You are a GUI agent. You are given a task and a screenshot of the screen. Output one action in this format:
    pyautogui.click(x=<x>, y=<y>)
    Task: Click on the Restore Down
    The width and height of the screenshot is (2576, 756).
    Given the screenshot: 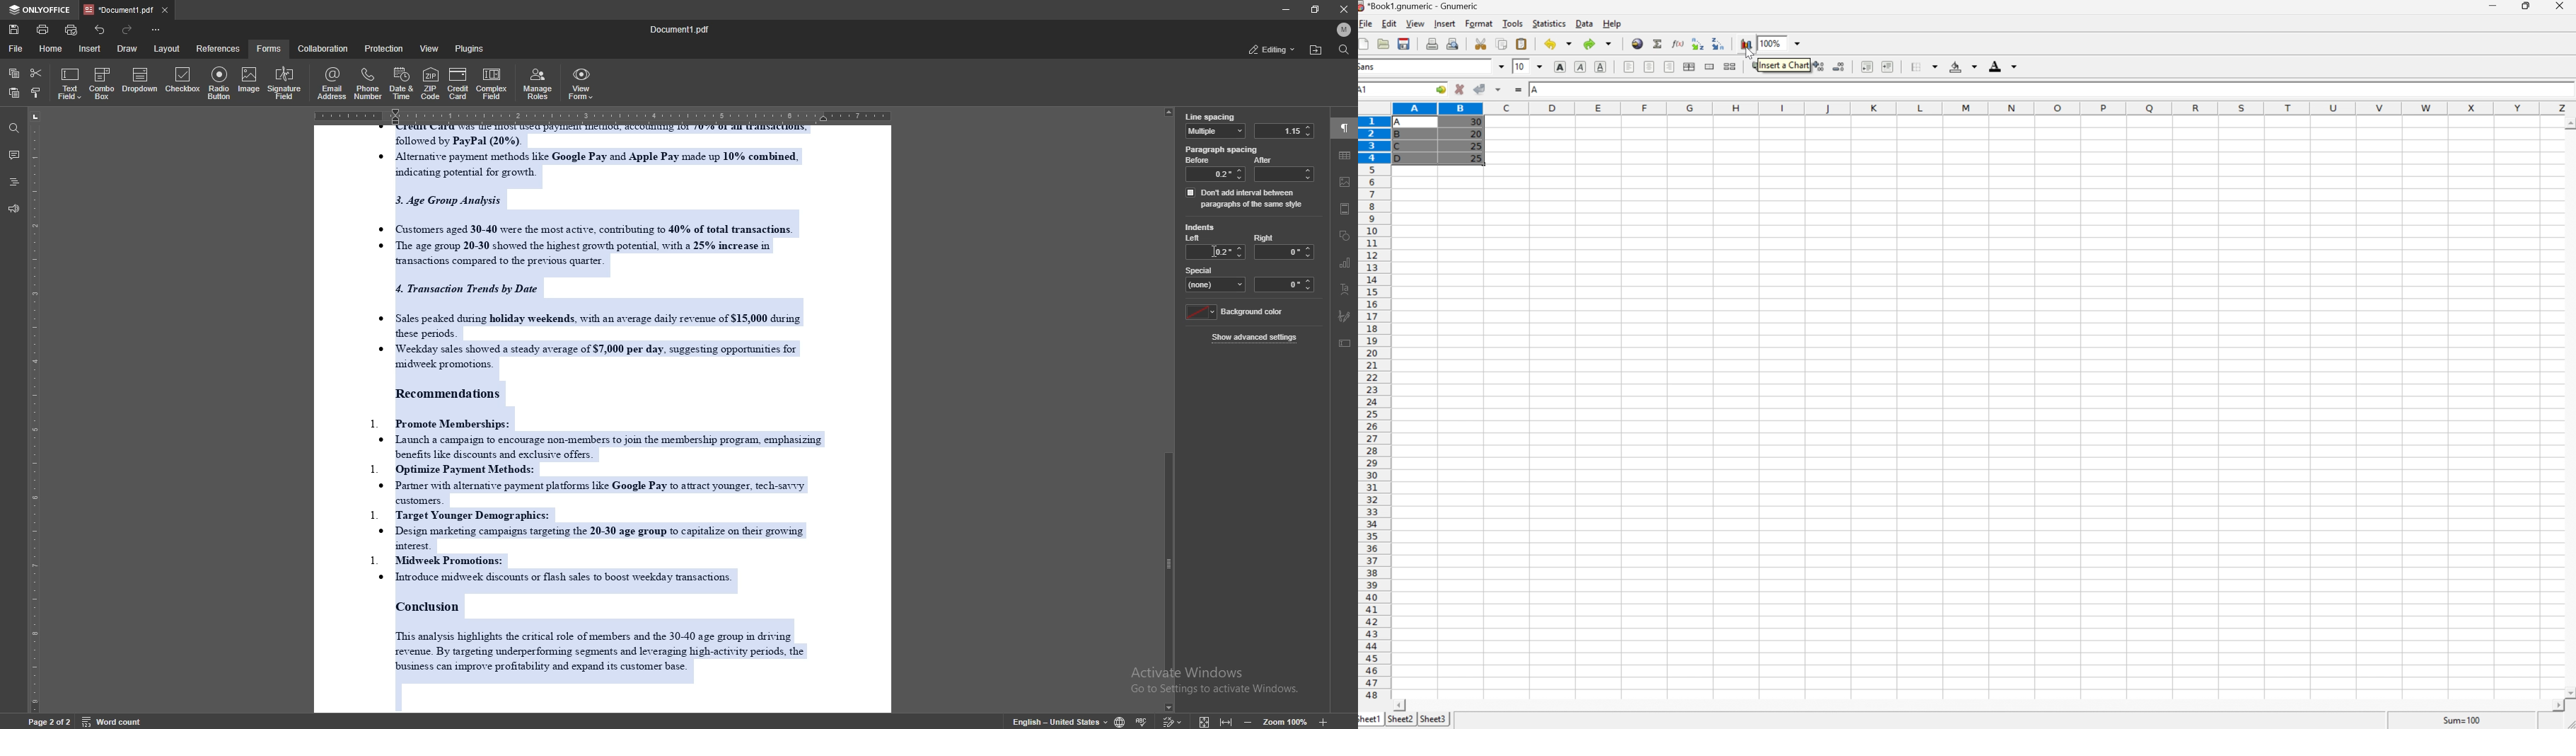 What is the action you would take?
    pyautogui.click(x=2529, y=5)
    